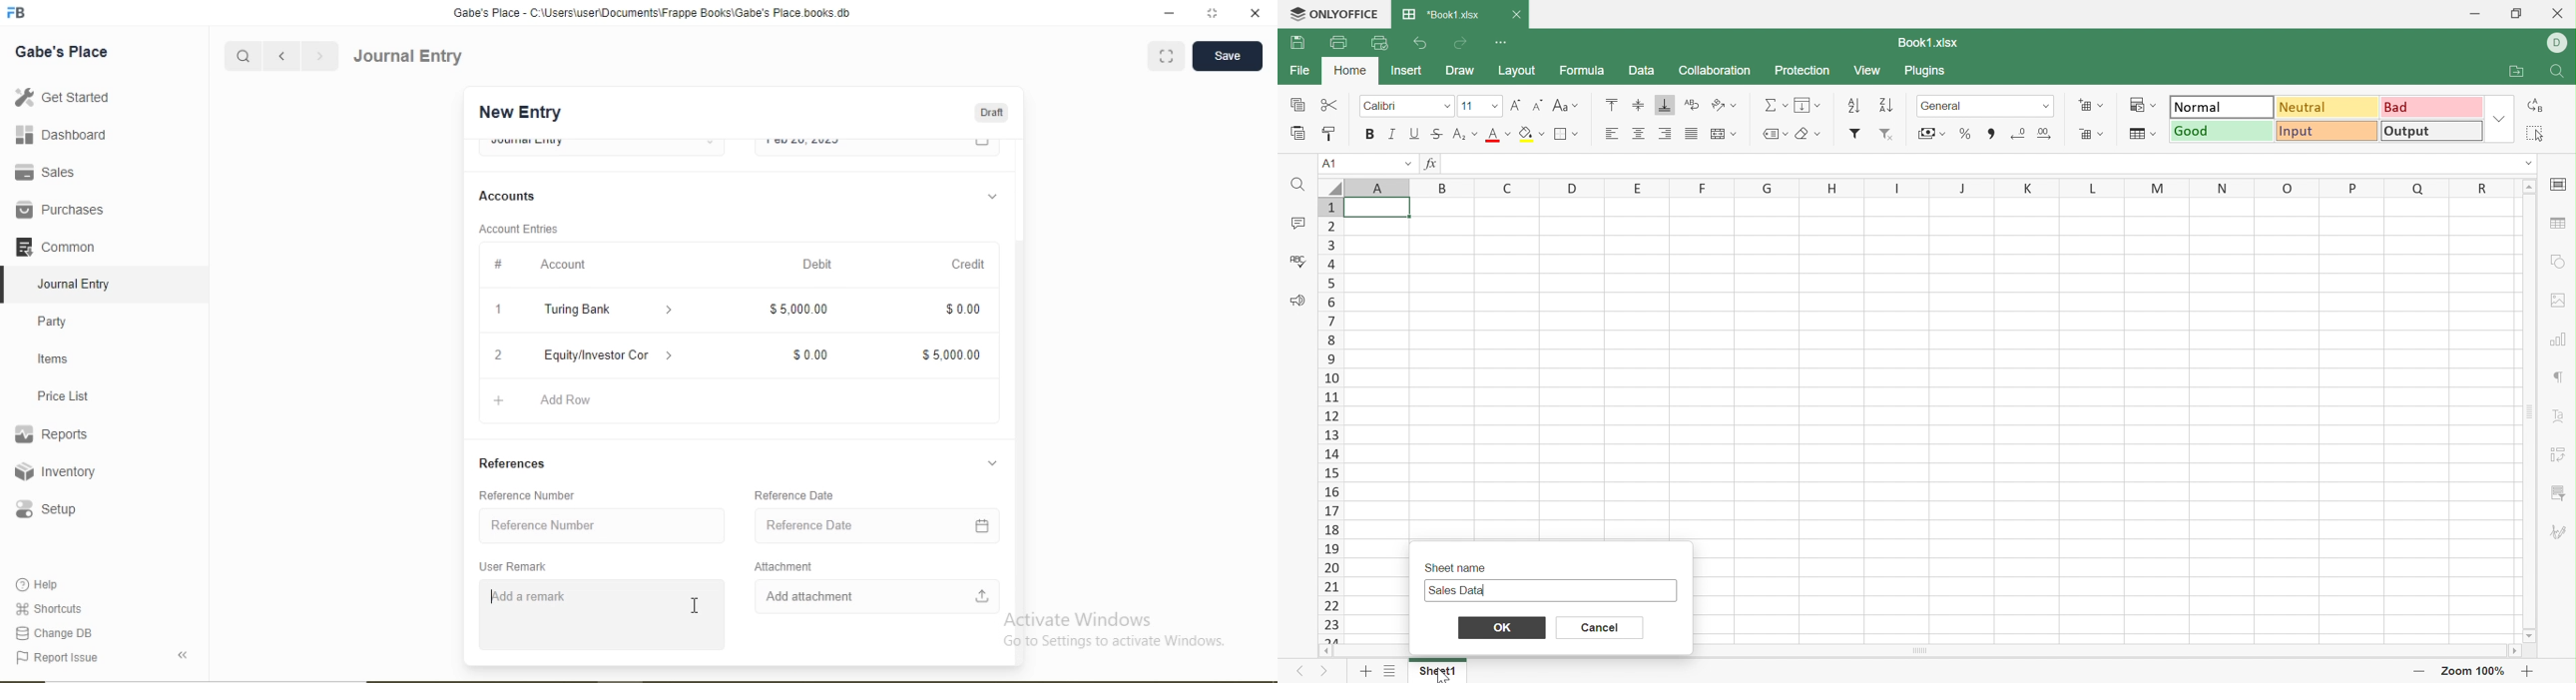 This screenshot has height=700, width=2576. What do you see at coordinates (810, 525) in the screenshot?
I see `Reference Date` at bounding box center [810, 525].